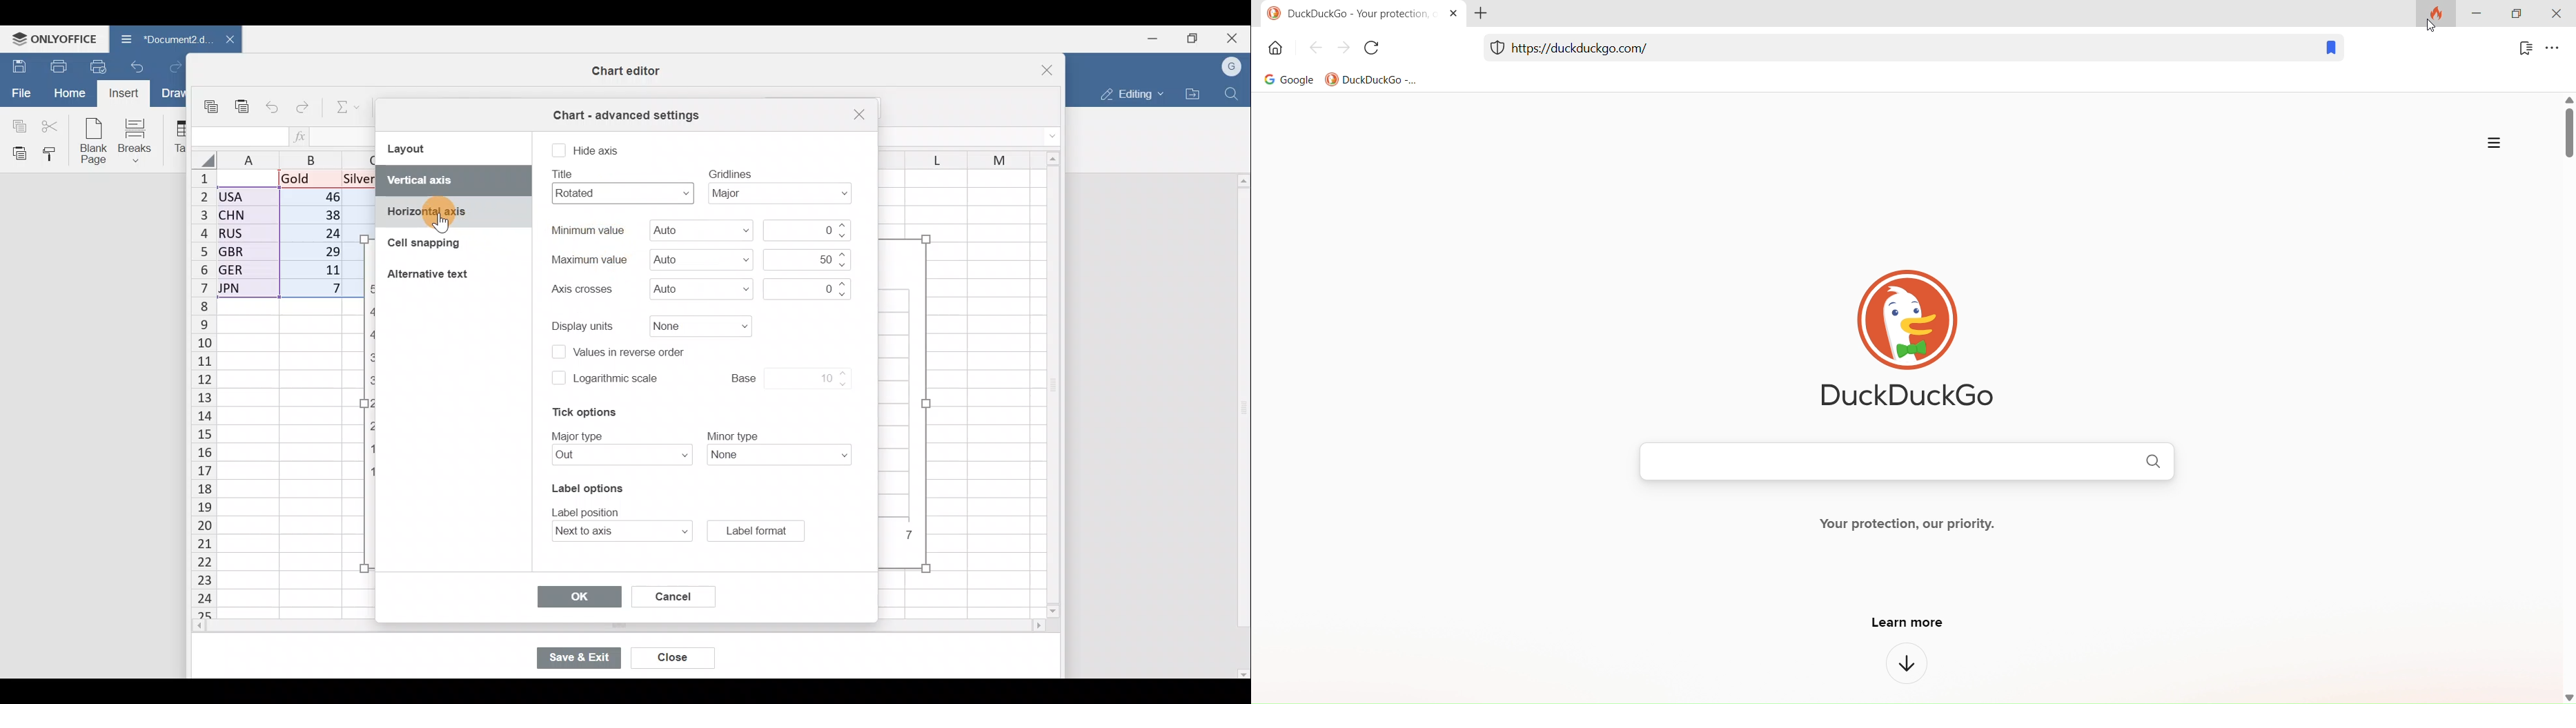  Describe the element at coordinates (667, 594) in the screenshot. I see `Cancel` at that location.